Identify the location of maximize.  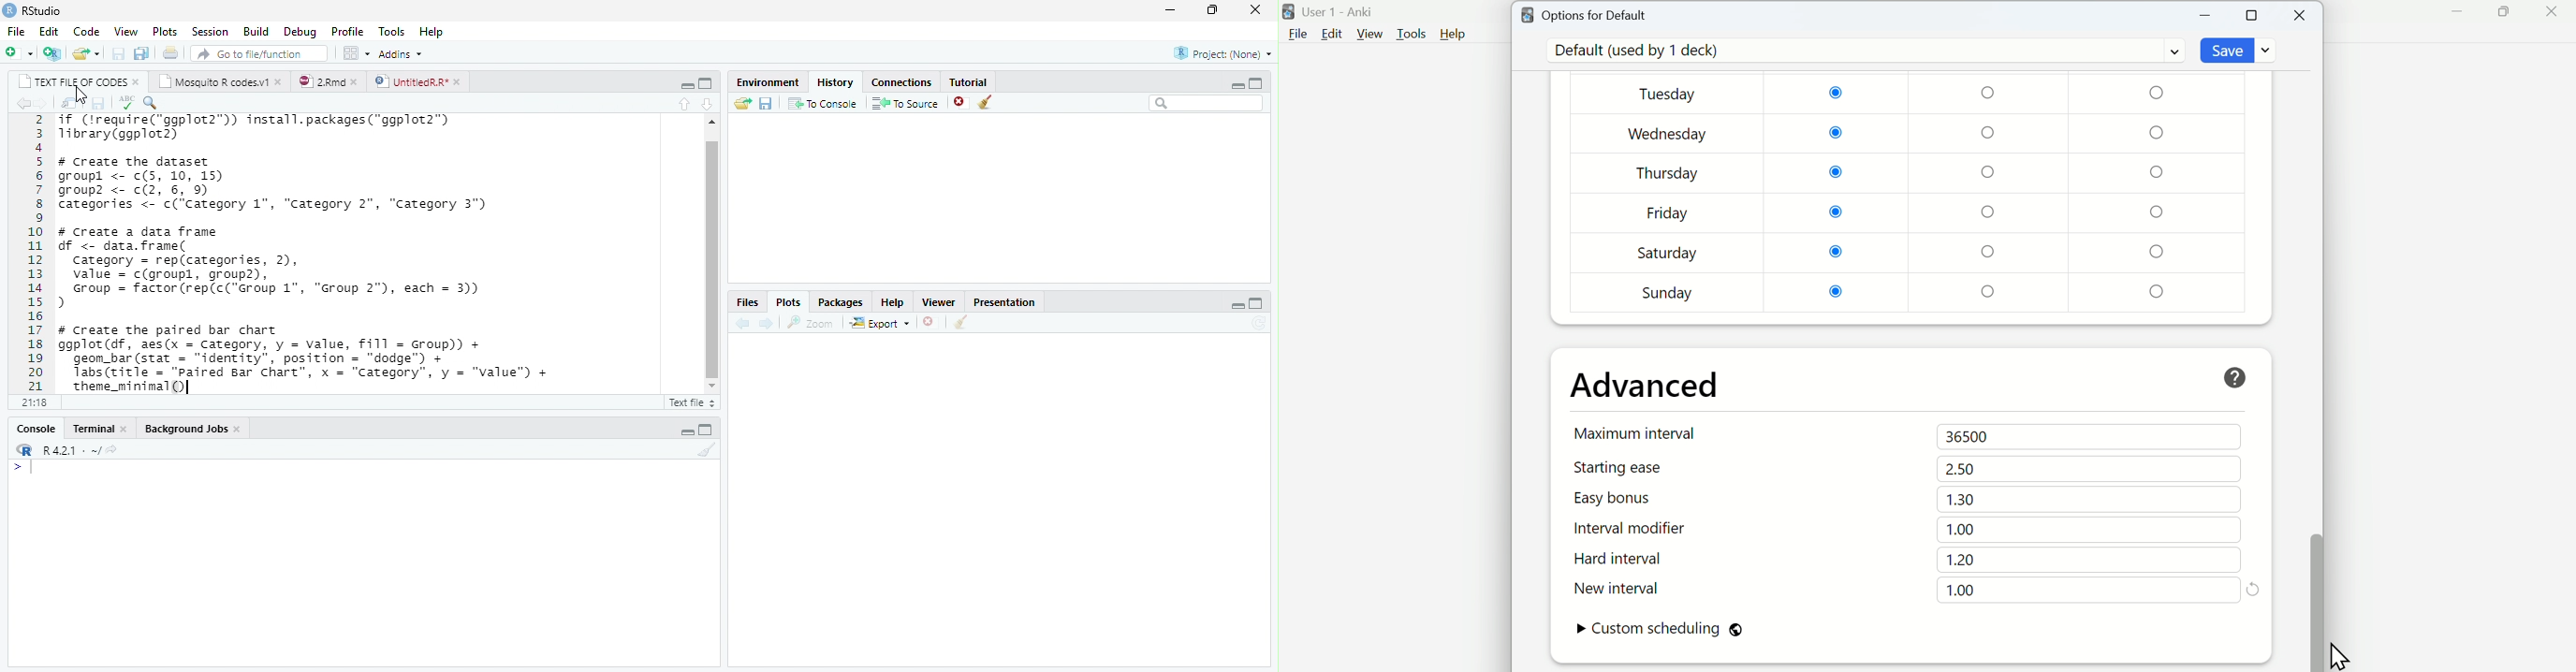
(1260, 83).